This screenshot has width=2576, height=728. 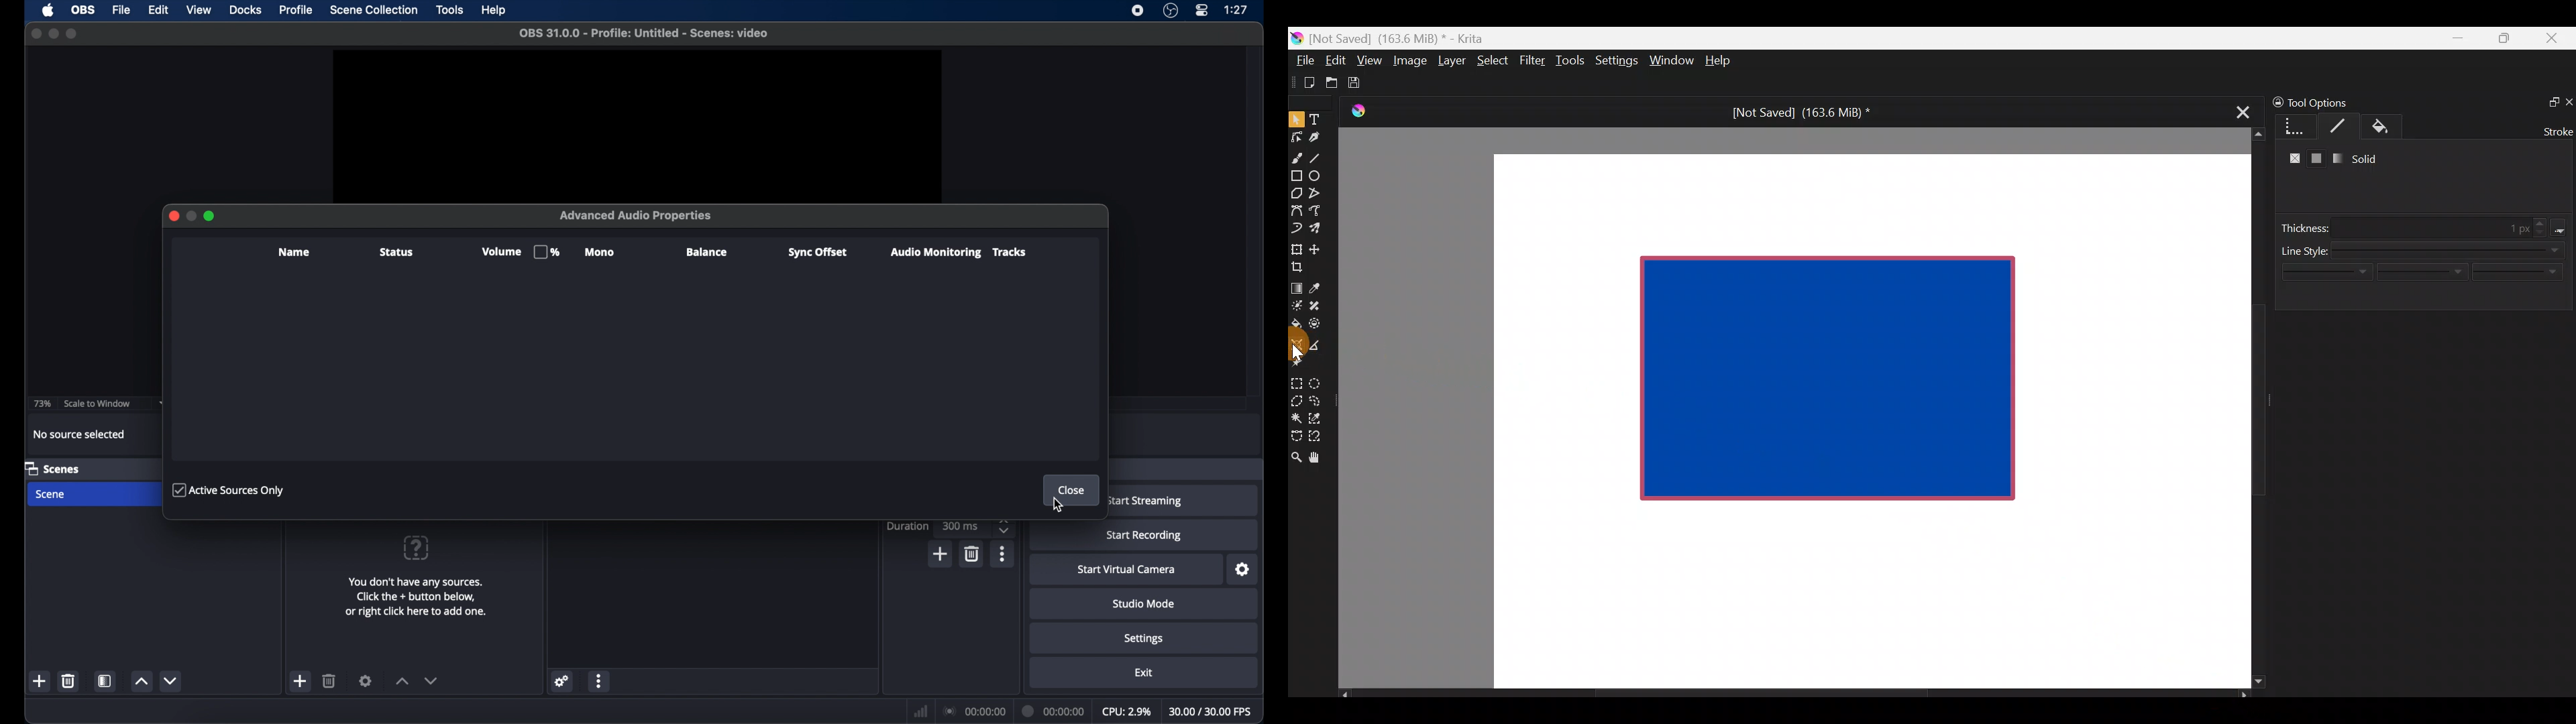 What do you see at coordinates (2330, 103) in the screenshot?
I see `Tool options` at bounding box center [2330, 103].